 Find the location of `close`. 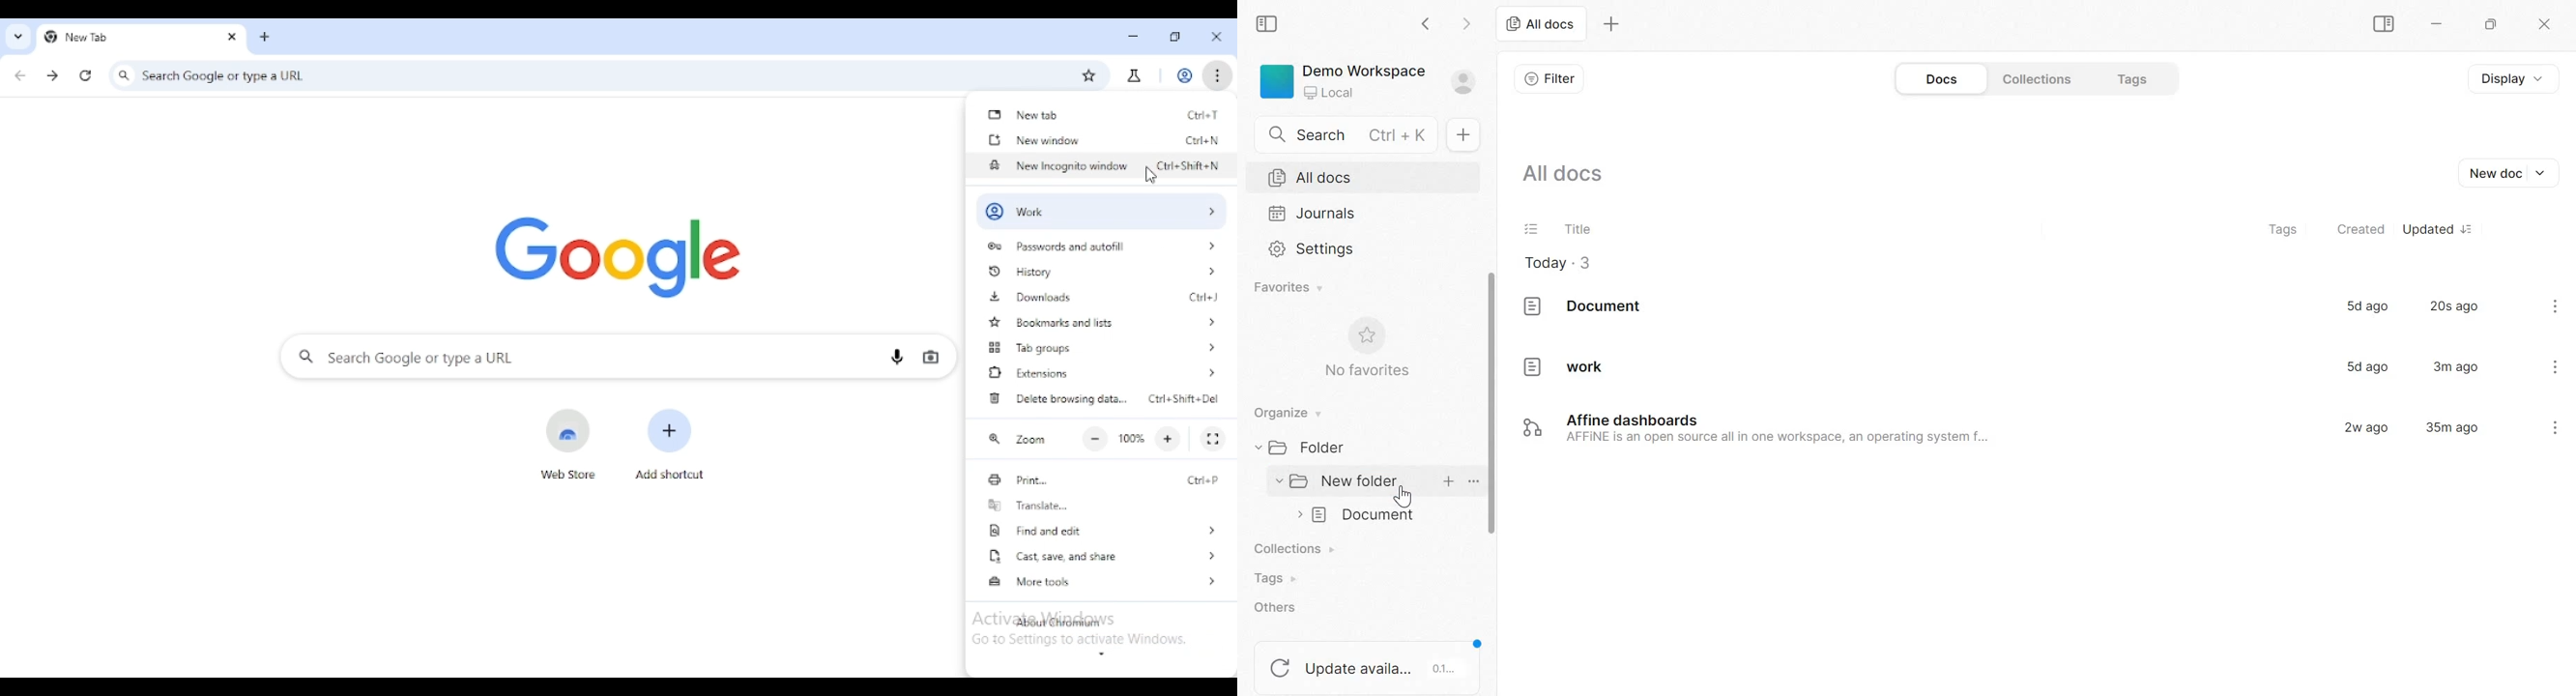

close is located at coordinates (2545, 25).